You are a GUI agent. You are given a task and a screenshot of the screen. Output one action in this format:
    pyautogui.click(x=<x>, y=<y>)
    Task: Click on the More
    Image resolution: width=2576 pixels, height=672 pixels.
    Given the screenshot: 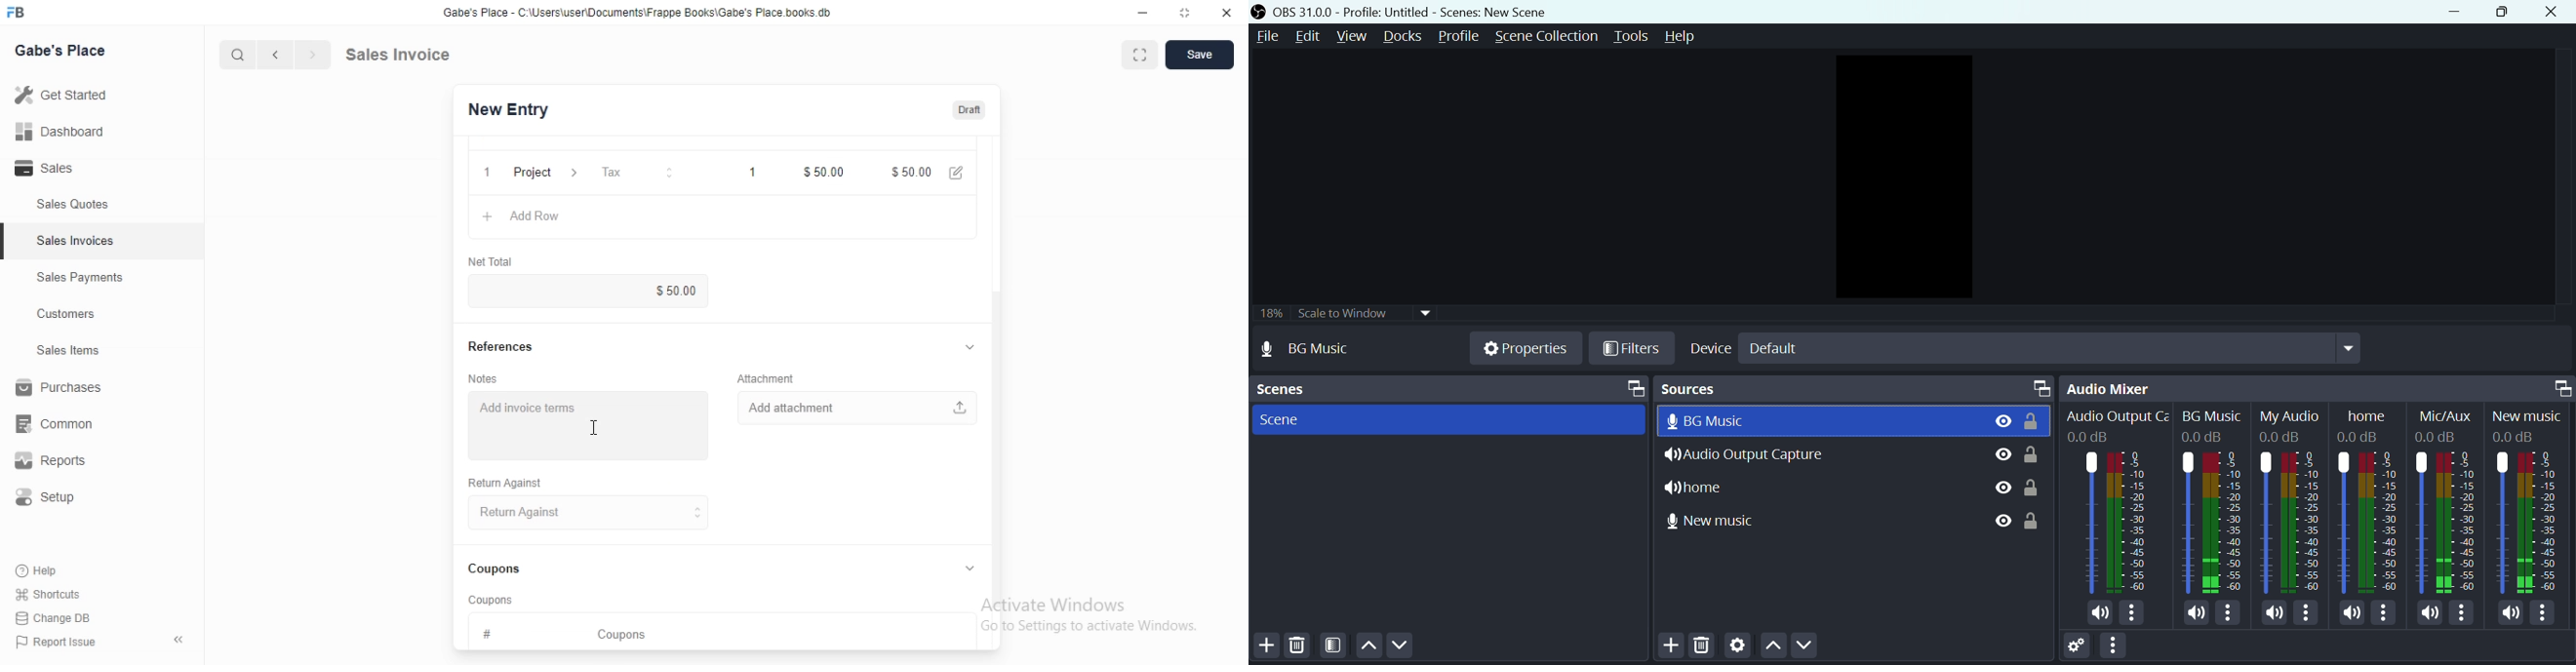 What is the action you would take?
    pyautogui.click(x=2135, y=614)
    